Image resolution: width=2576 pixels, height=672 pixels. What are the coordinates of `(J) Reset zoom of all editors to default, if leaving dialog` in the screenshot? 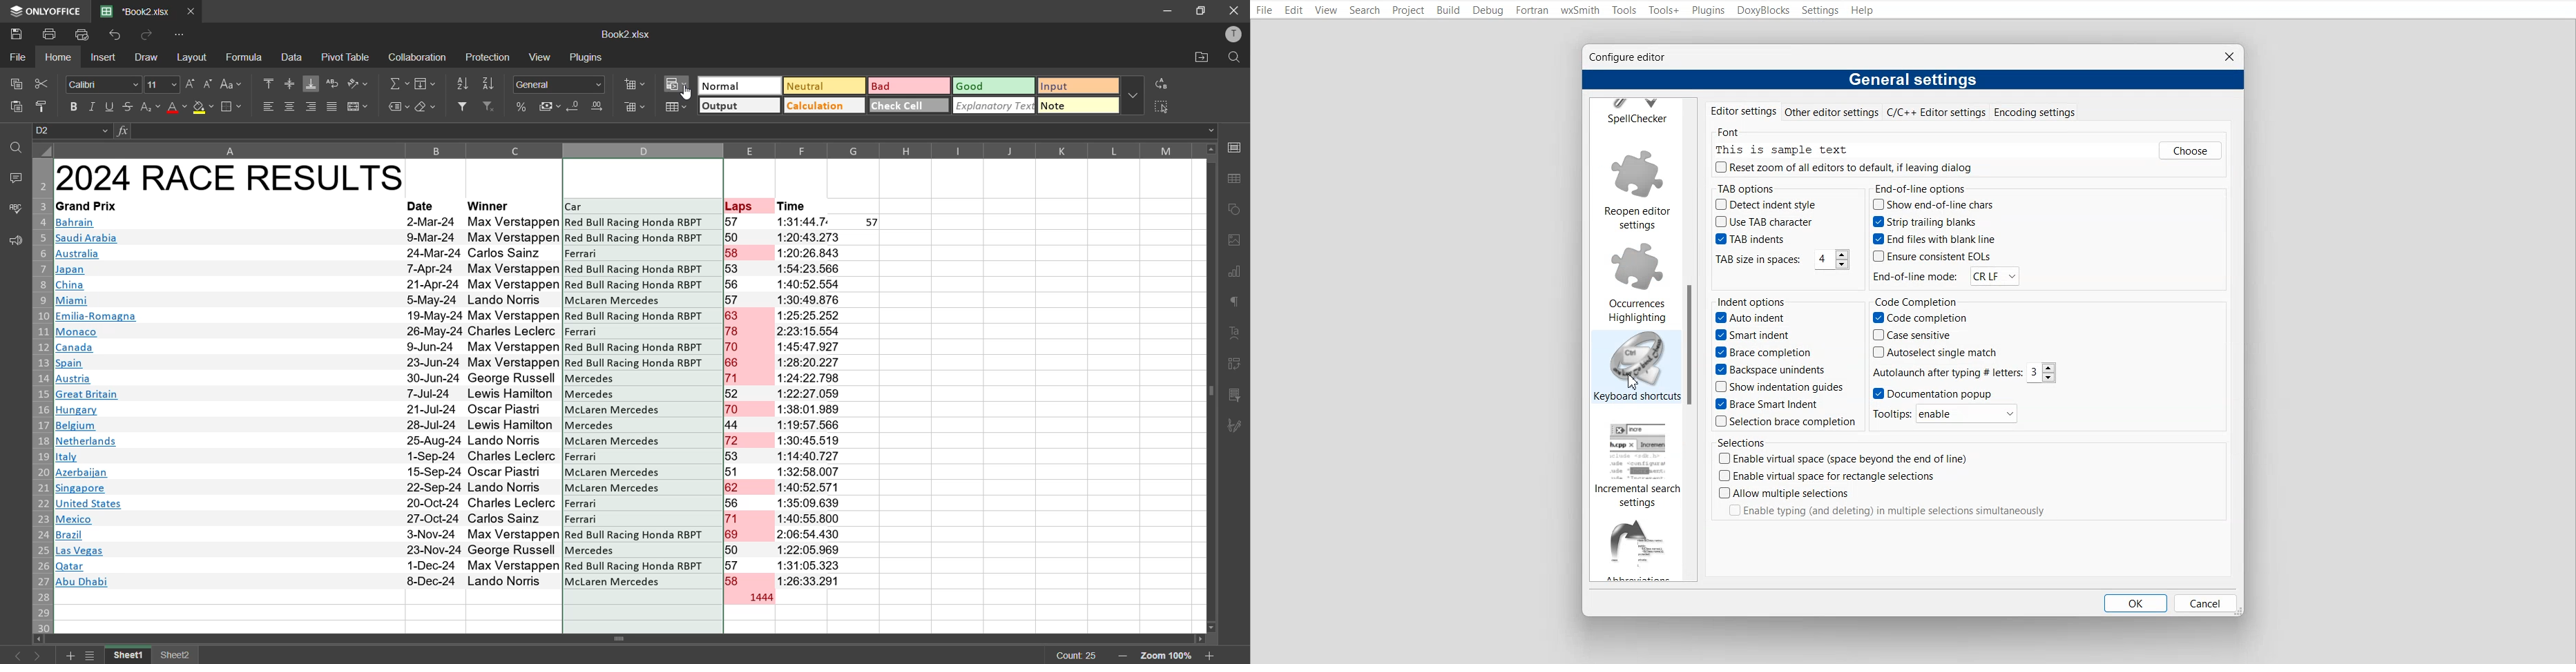 It's located at (1845, 168).